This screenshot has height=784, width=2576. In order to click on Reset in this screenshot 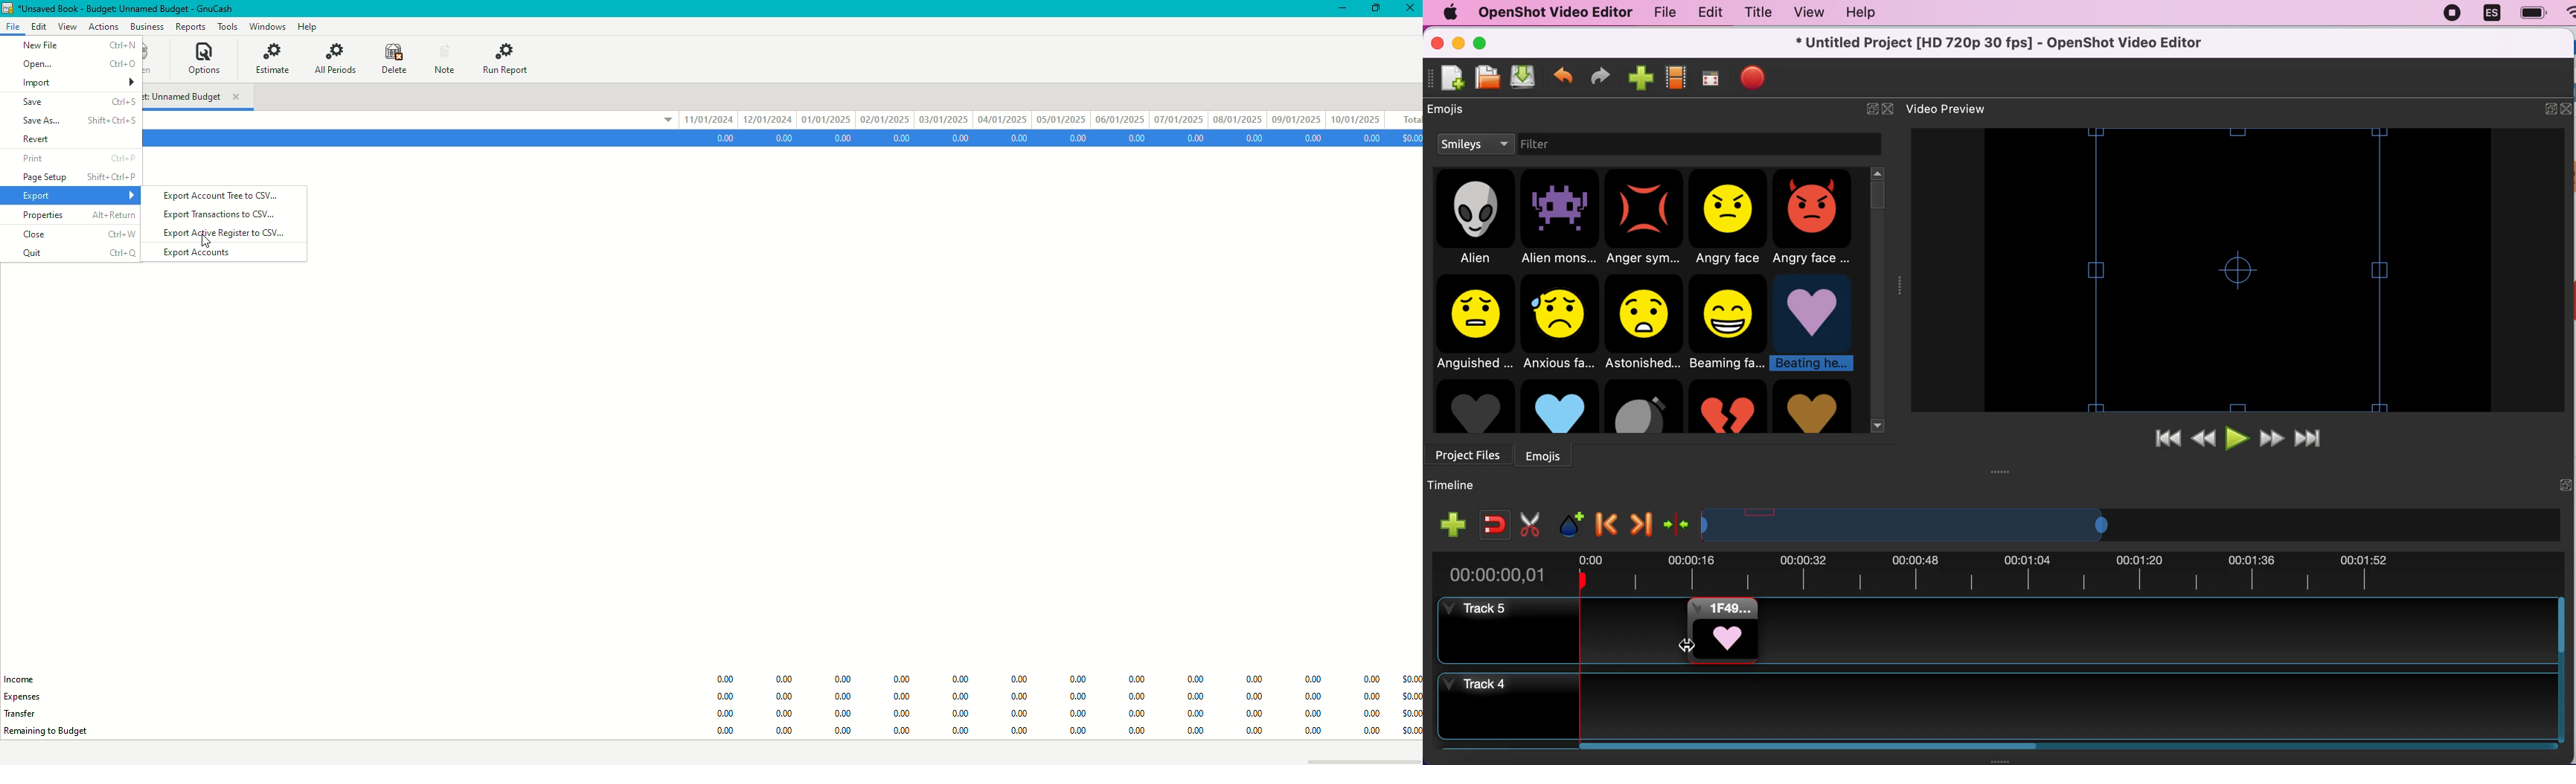, I will do `click(71, 138)`.